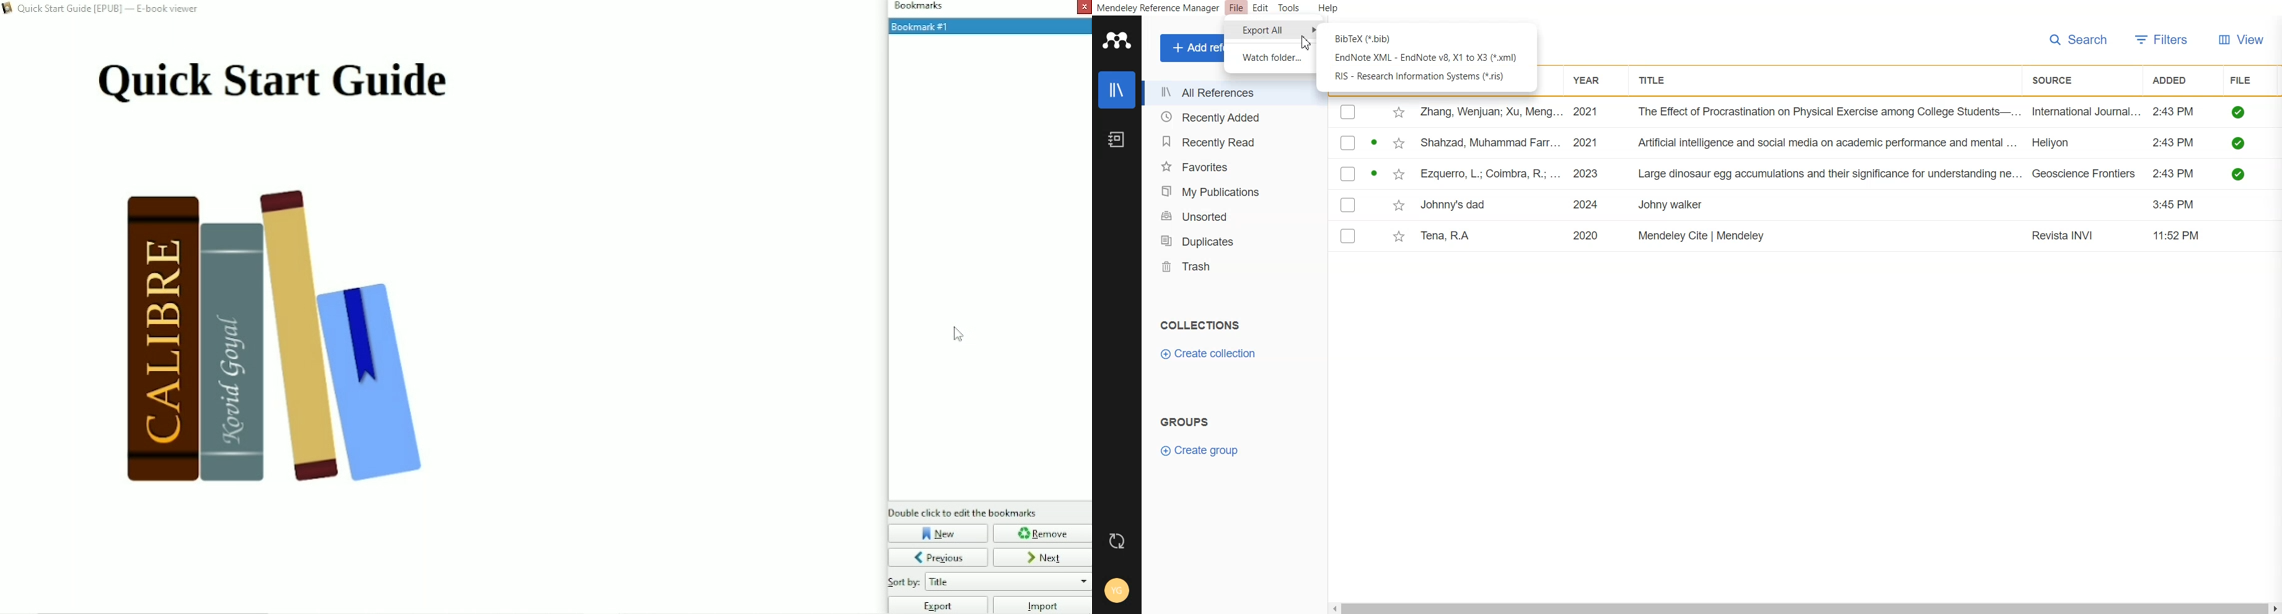  I want to click on Book, so click(291, 343).